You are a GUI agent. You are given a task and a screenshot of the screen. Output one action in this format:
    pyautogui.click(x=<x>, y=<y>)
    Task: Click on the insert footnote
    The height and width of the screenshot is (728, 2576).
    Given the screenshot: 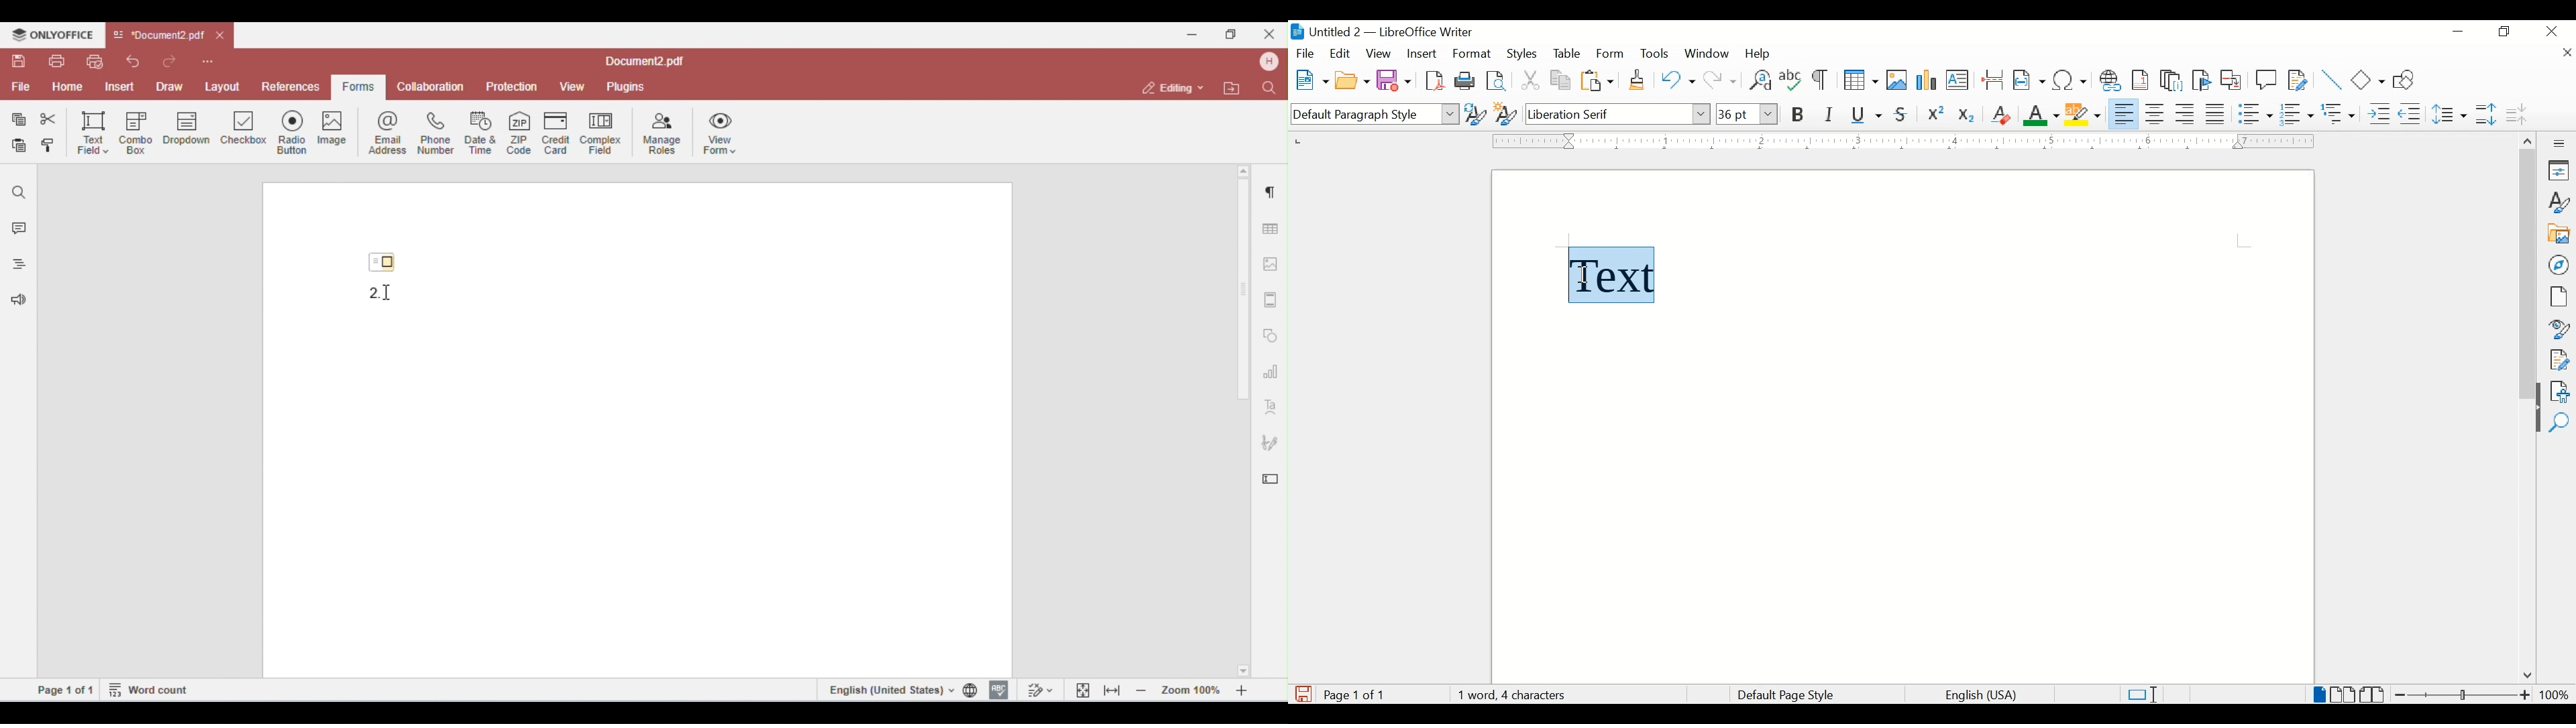 What is the action you would take?
    pyautogui.click(x=2143, y=80)
    